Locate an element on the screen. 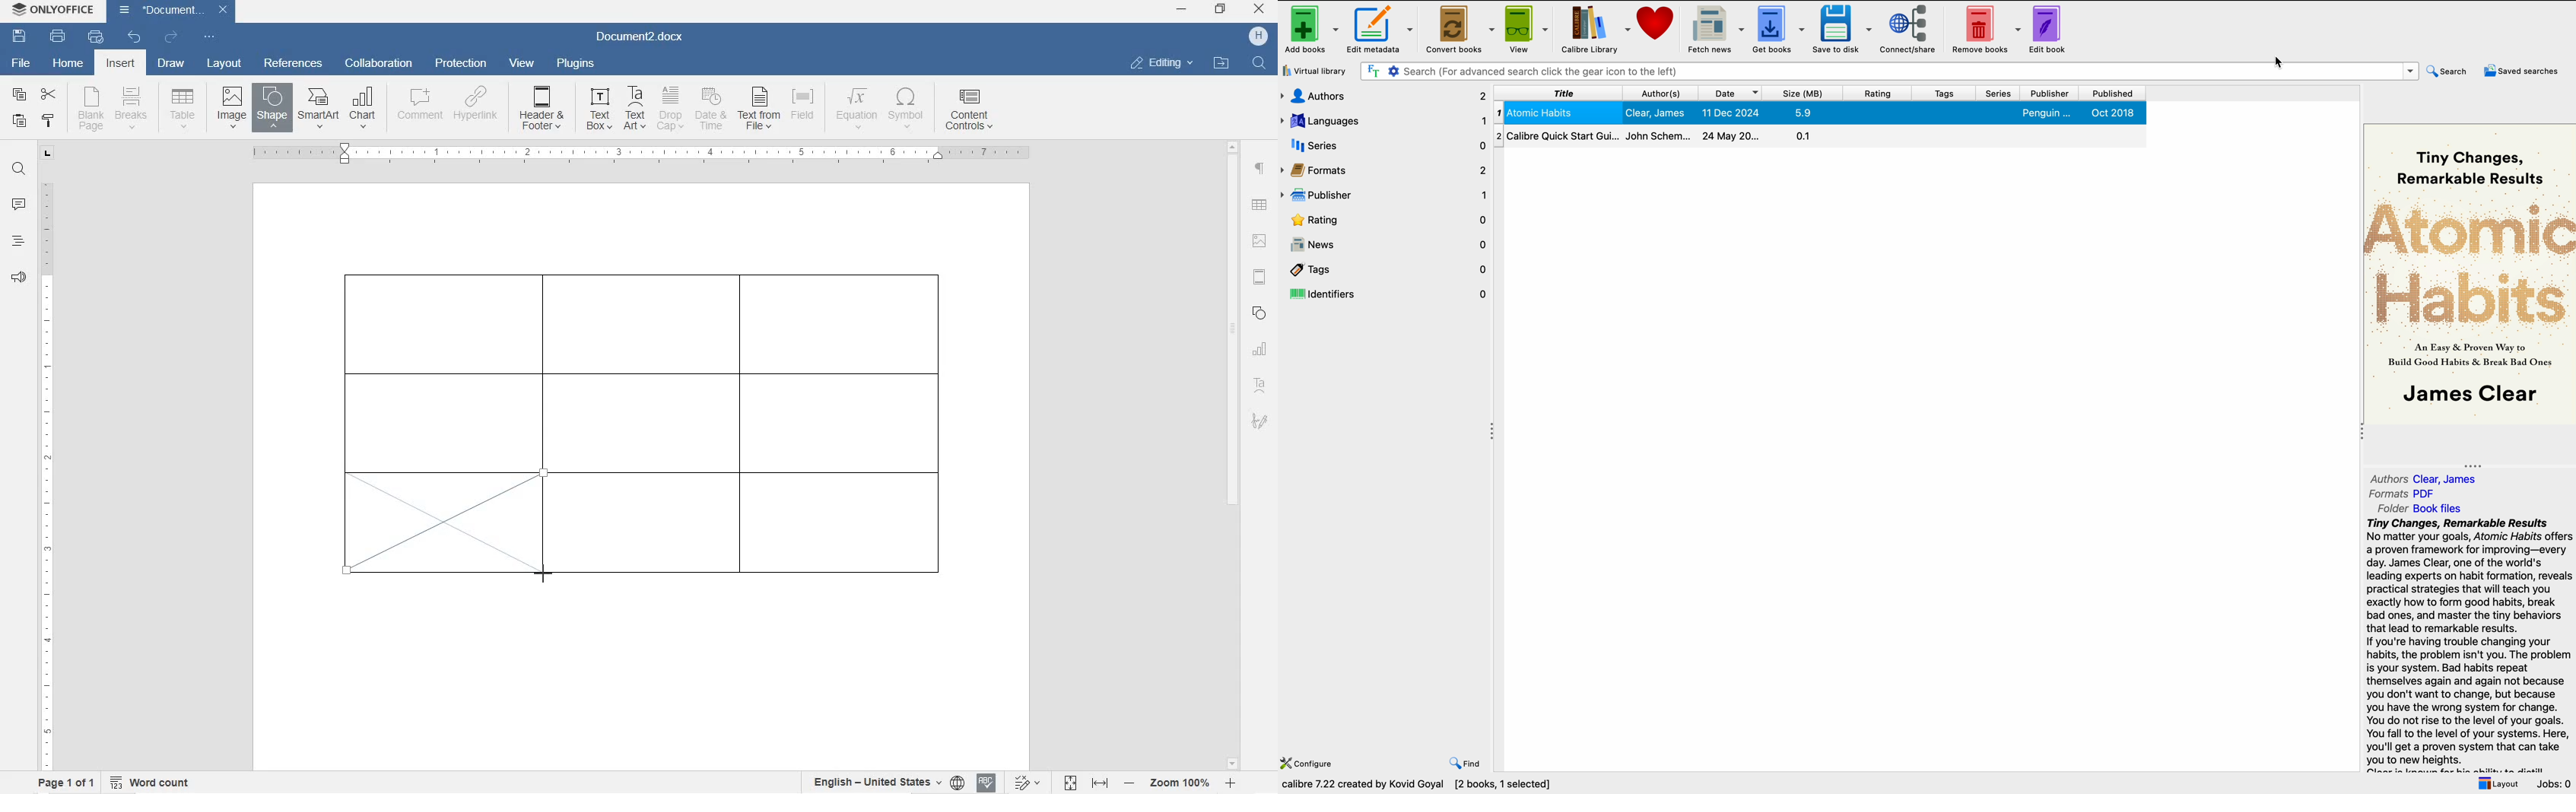 This screenshot has height=812, width=2576. select text or document language is located at coordinates (886, 784).